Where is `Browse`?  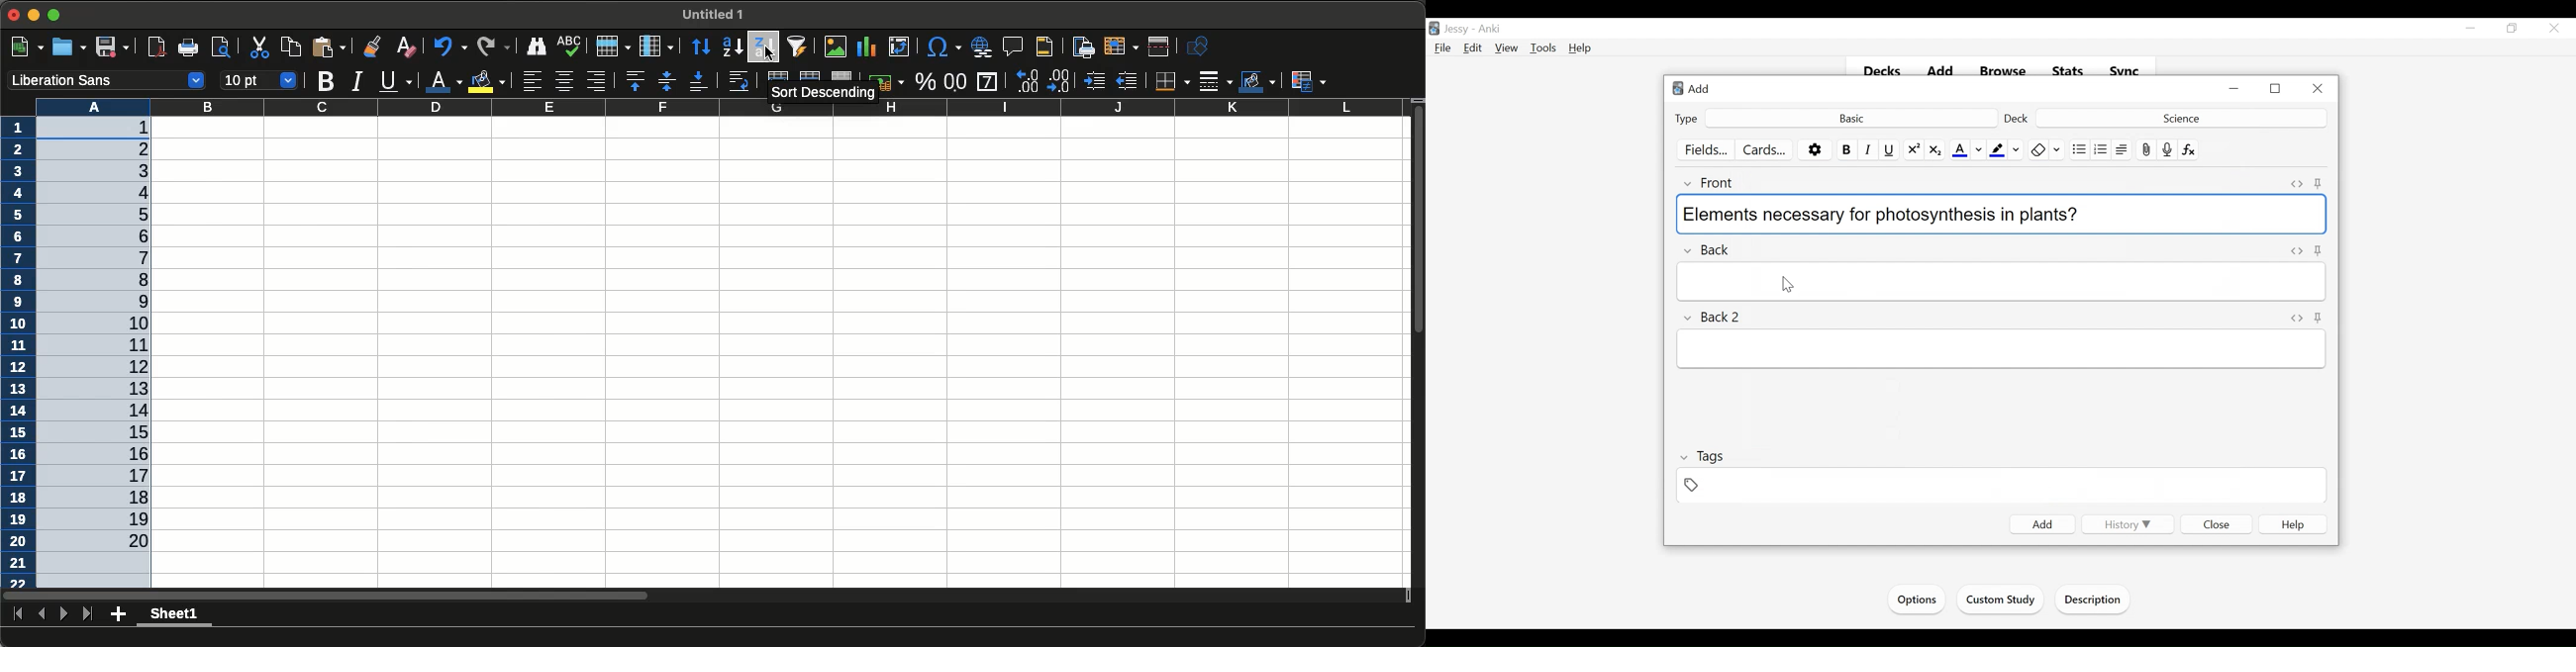
Browse is located at coordinates (2005, 72).